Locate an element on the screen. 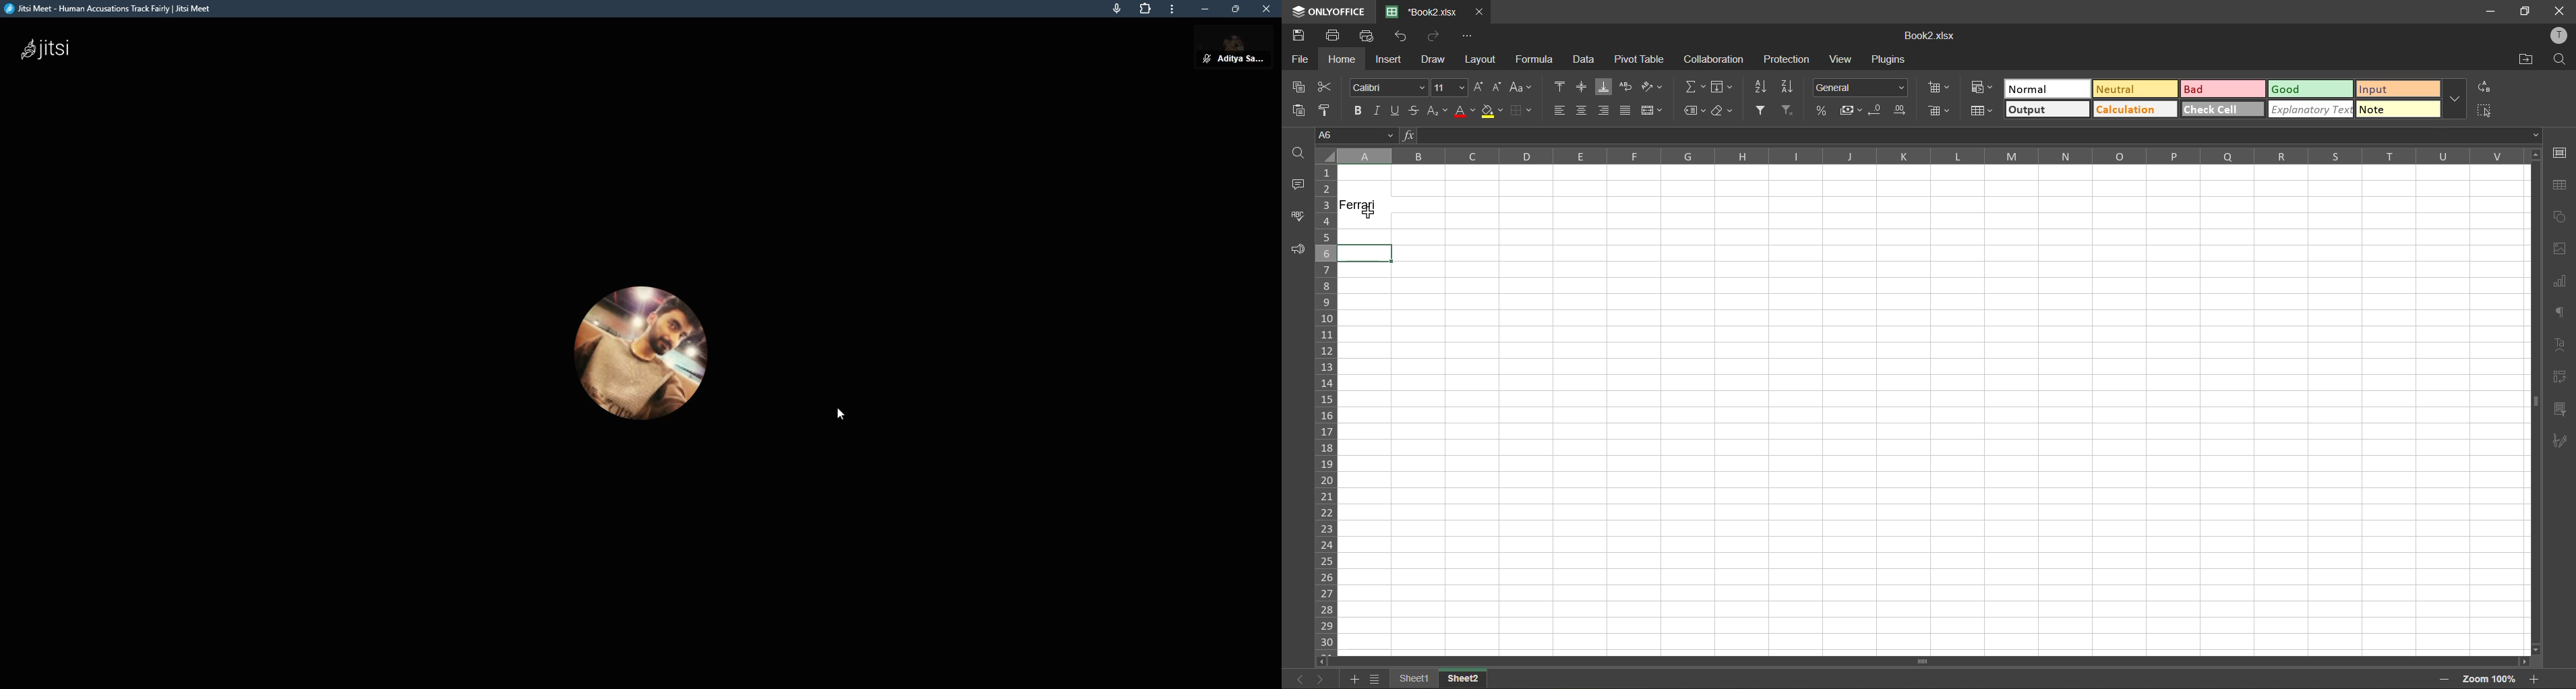  zoom factor is located at coordinates (2490, 680).